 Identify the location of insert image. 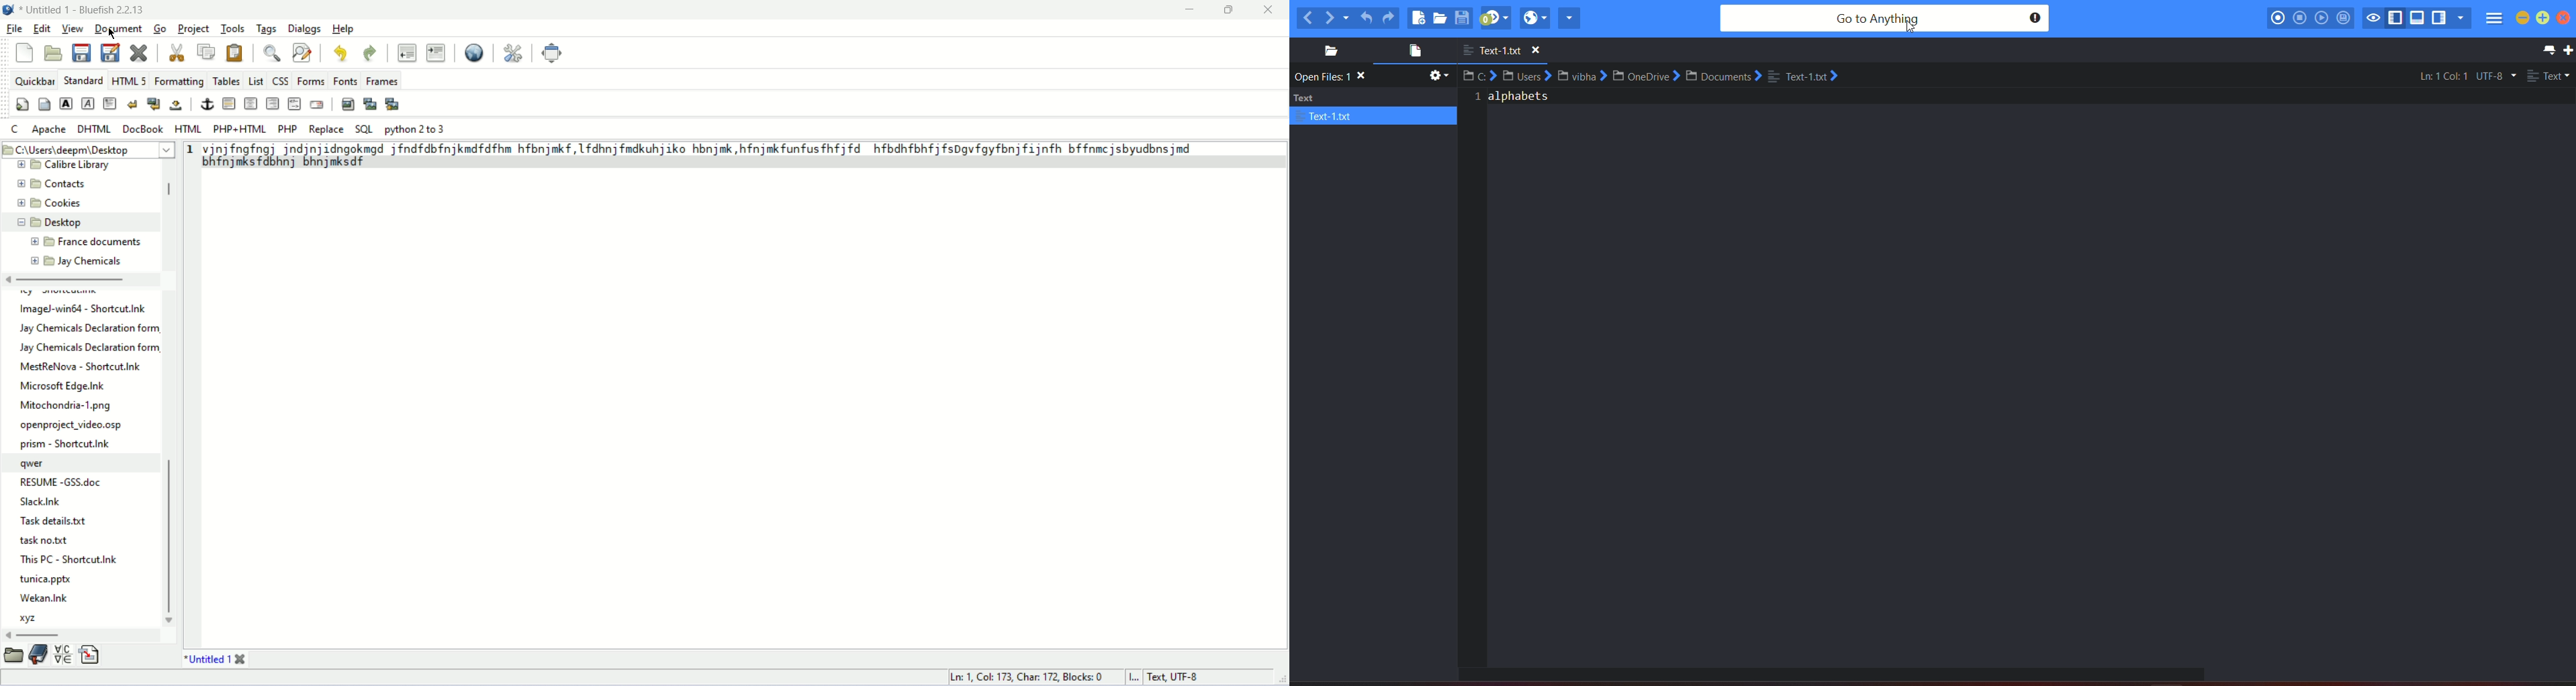
(347, 103).